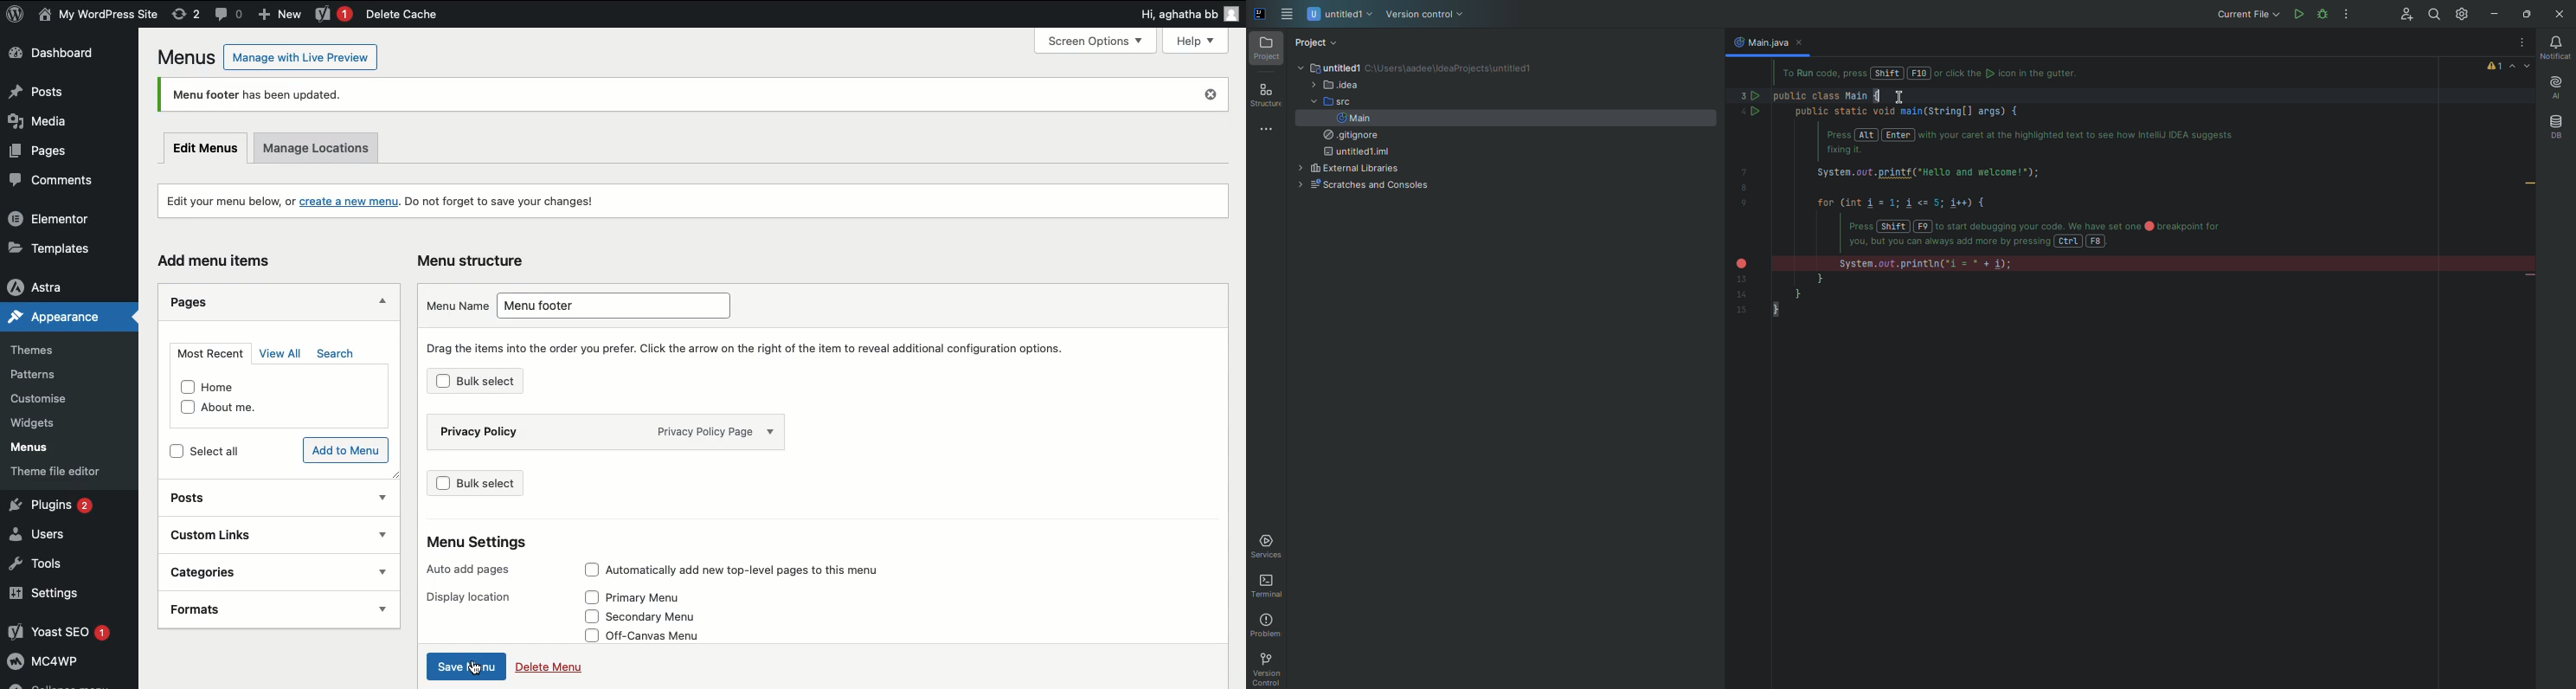 This screenshot has width=2576, height=700. Describe the element at coordinates (37, 400) in the screenshot. I see `Customise` at that location.